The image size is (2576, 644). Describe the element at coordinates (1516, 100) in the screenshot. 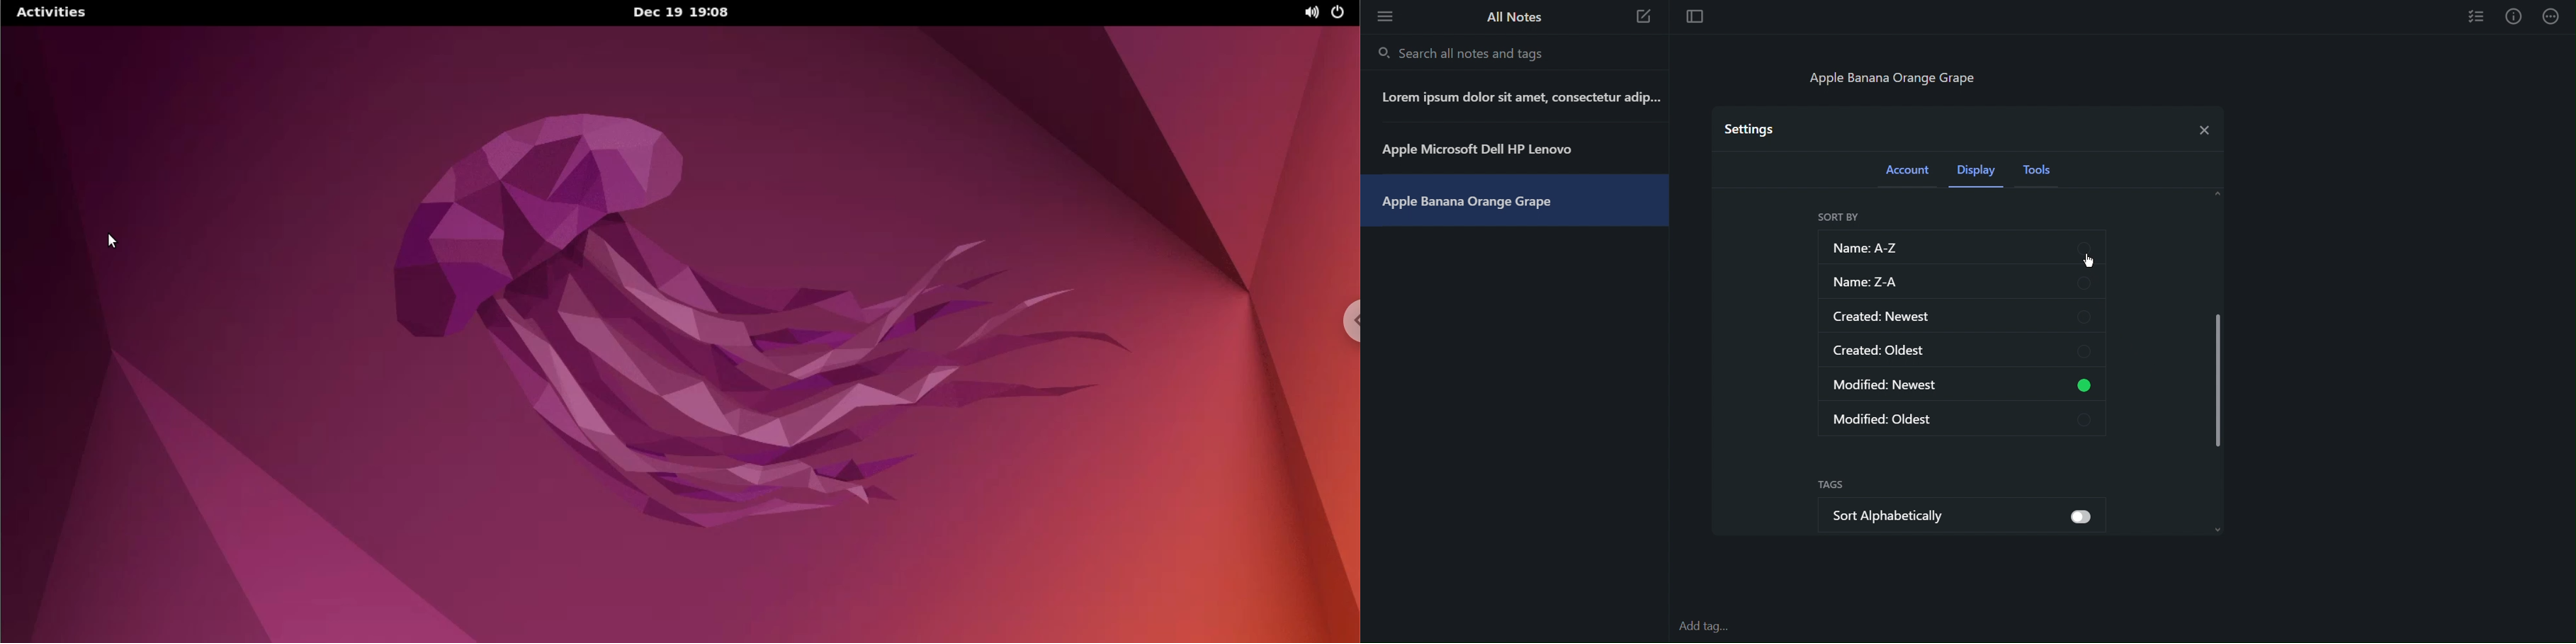

I see `Lorem ipsum dolor sit amet, consectetur adip..` at that location.